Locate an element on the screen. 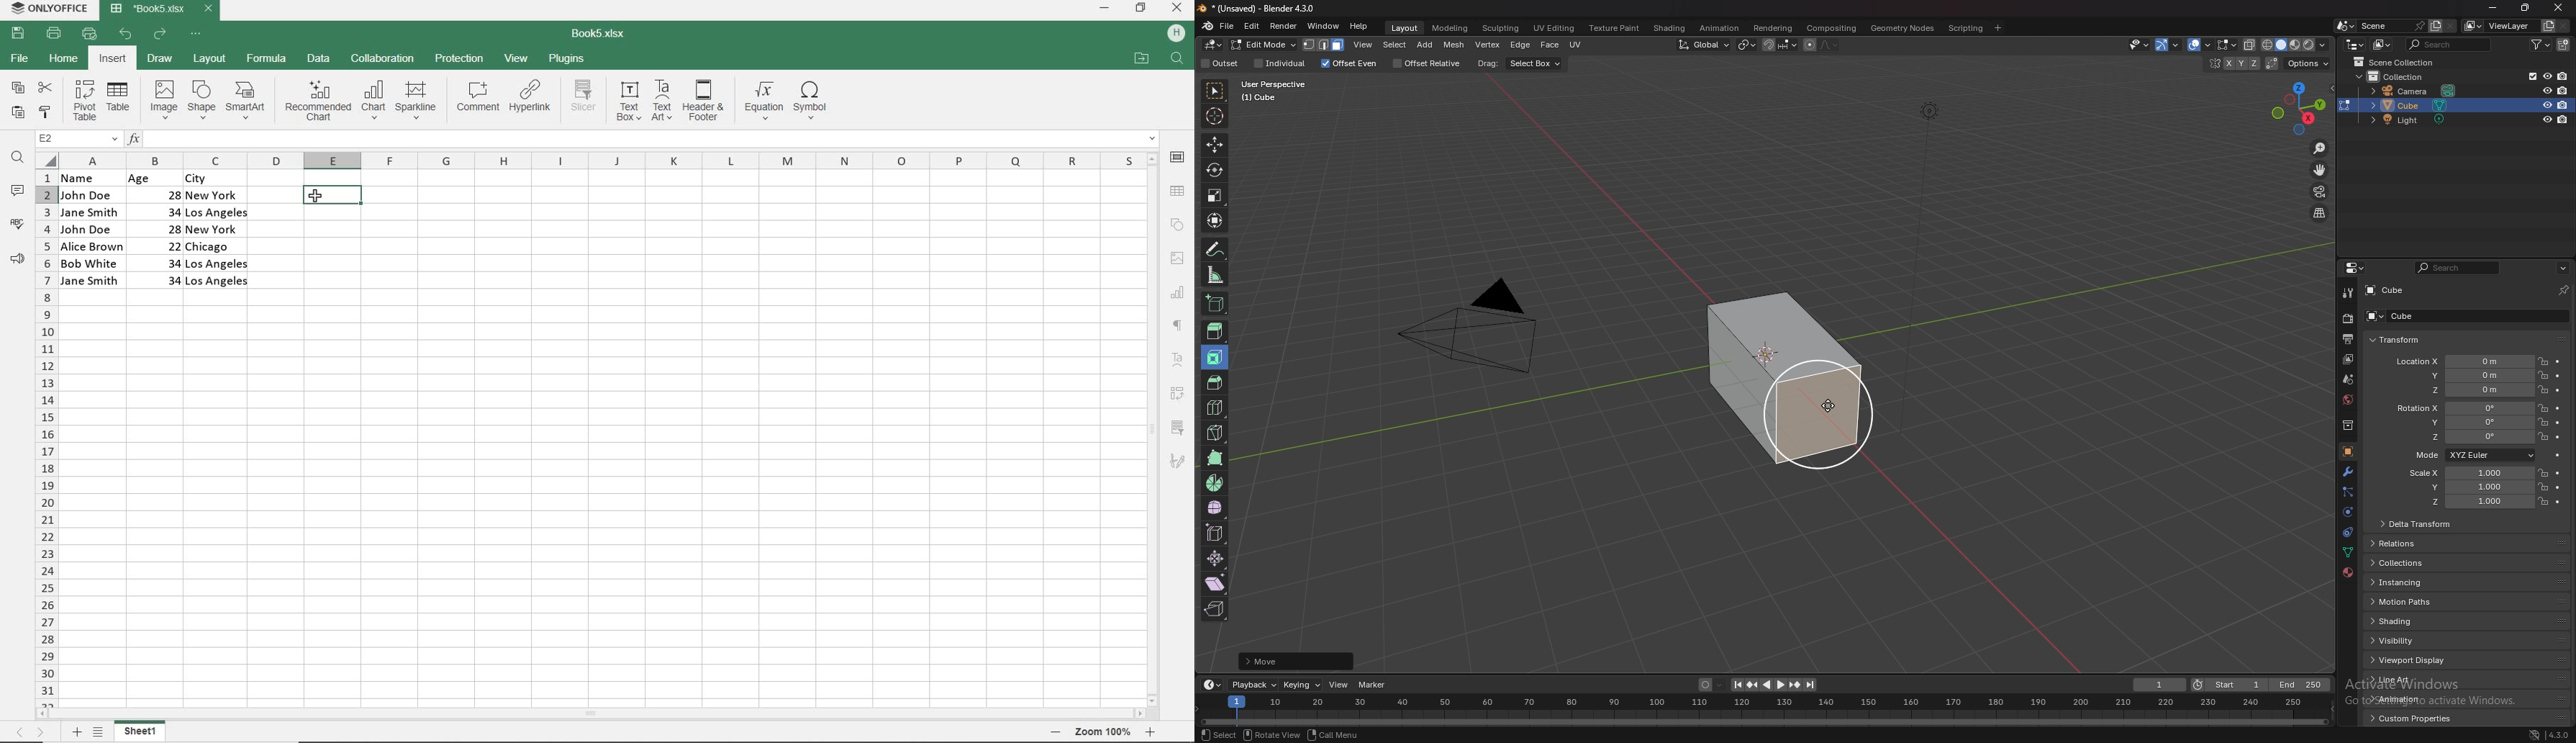  auto keying is located at coordinates (1711, 685).